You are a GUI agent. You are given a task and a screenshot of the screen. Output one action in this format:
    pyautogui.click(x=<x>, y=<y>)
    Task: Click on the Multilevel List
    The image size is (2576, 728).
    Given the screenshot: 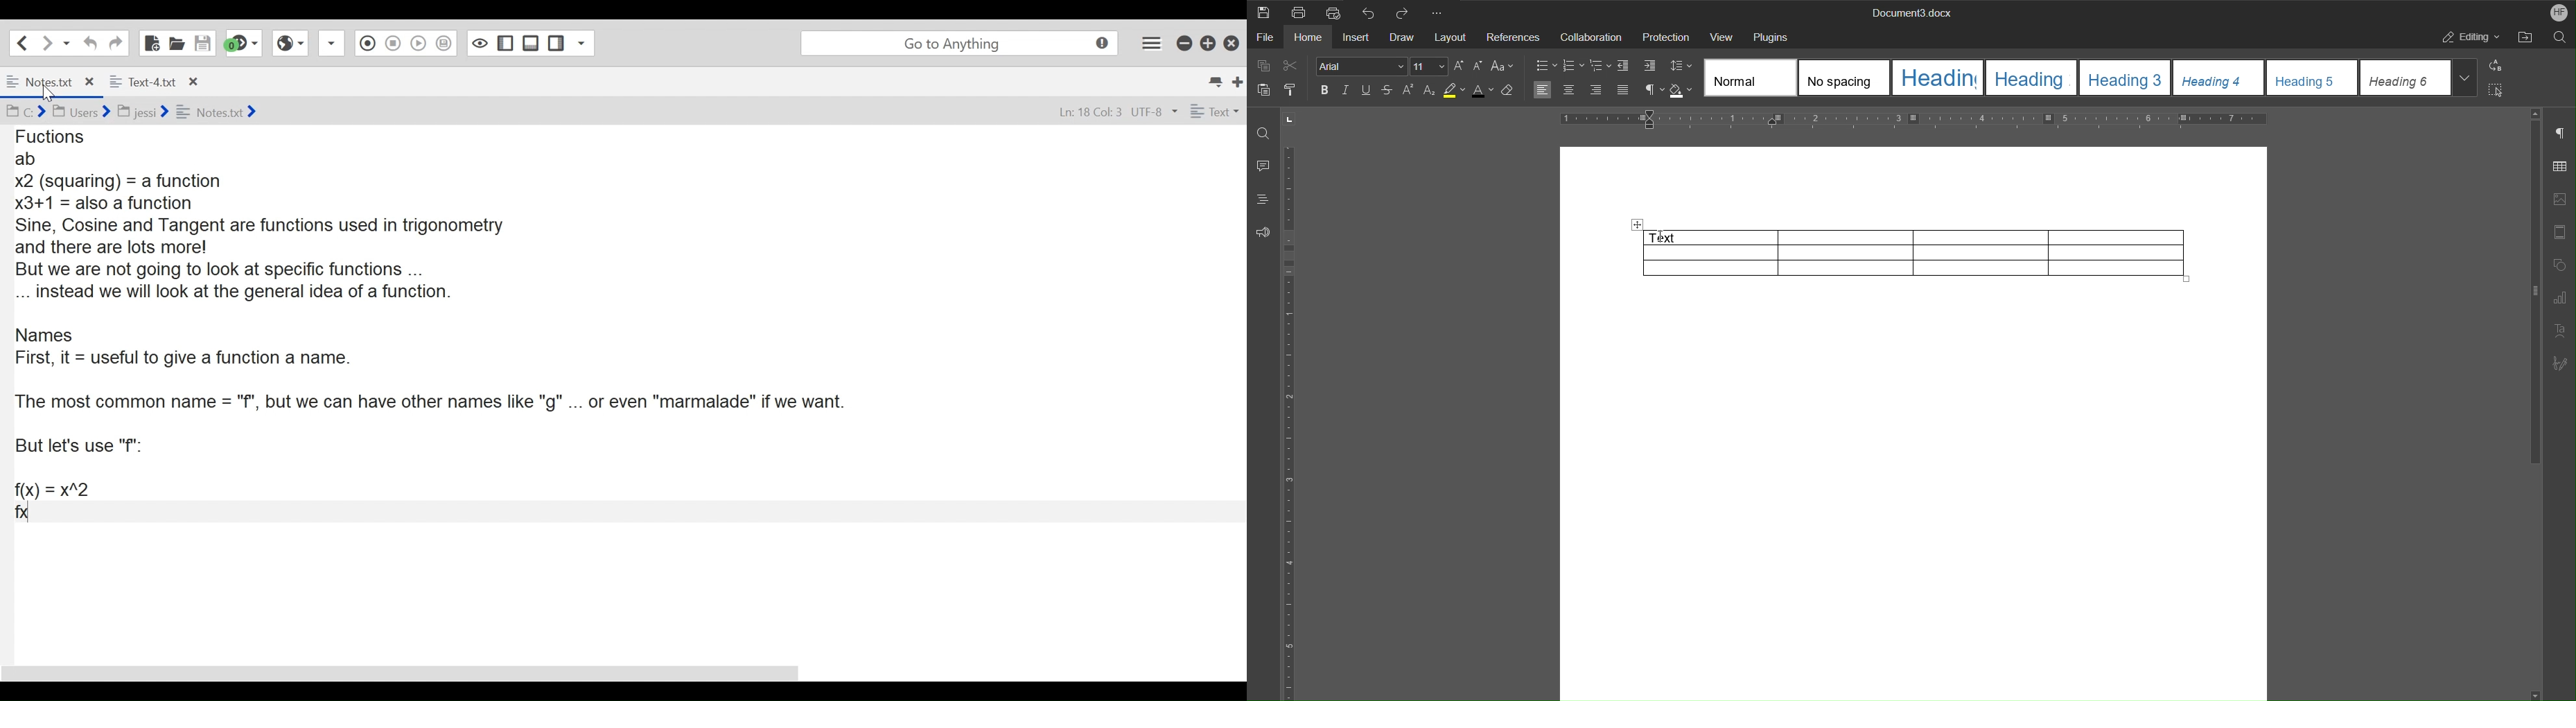 What is the action you would take?
    pyautogui.click(x=1600, y=66)
    